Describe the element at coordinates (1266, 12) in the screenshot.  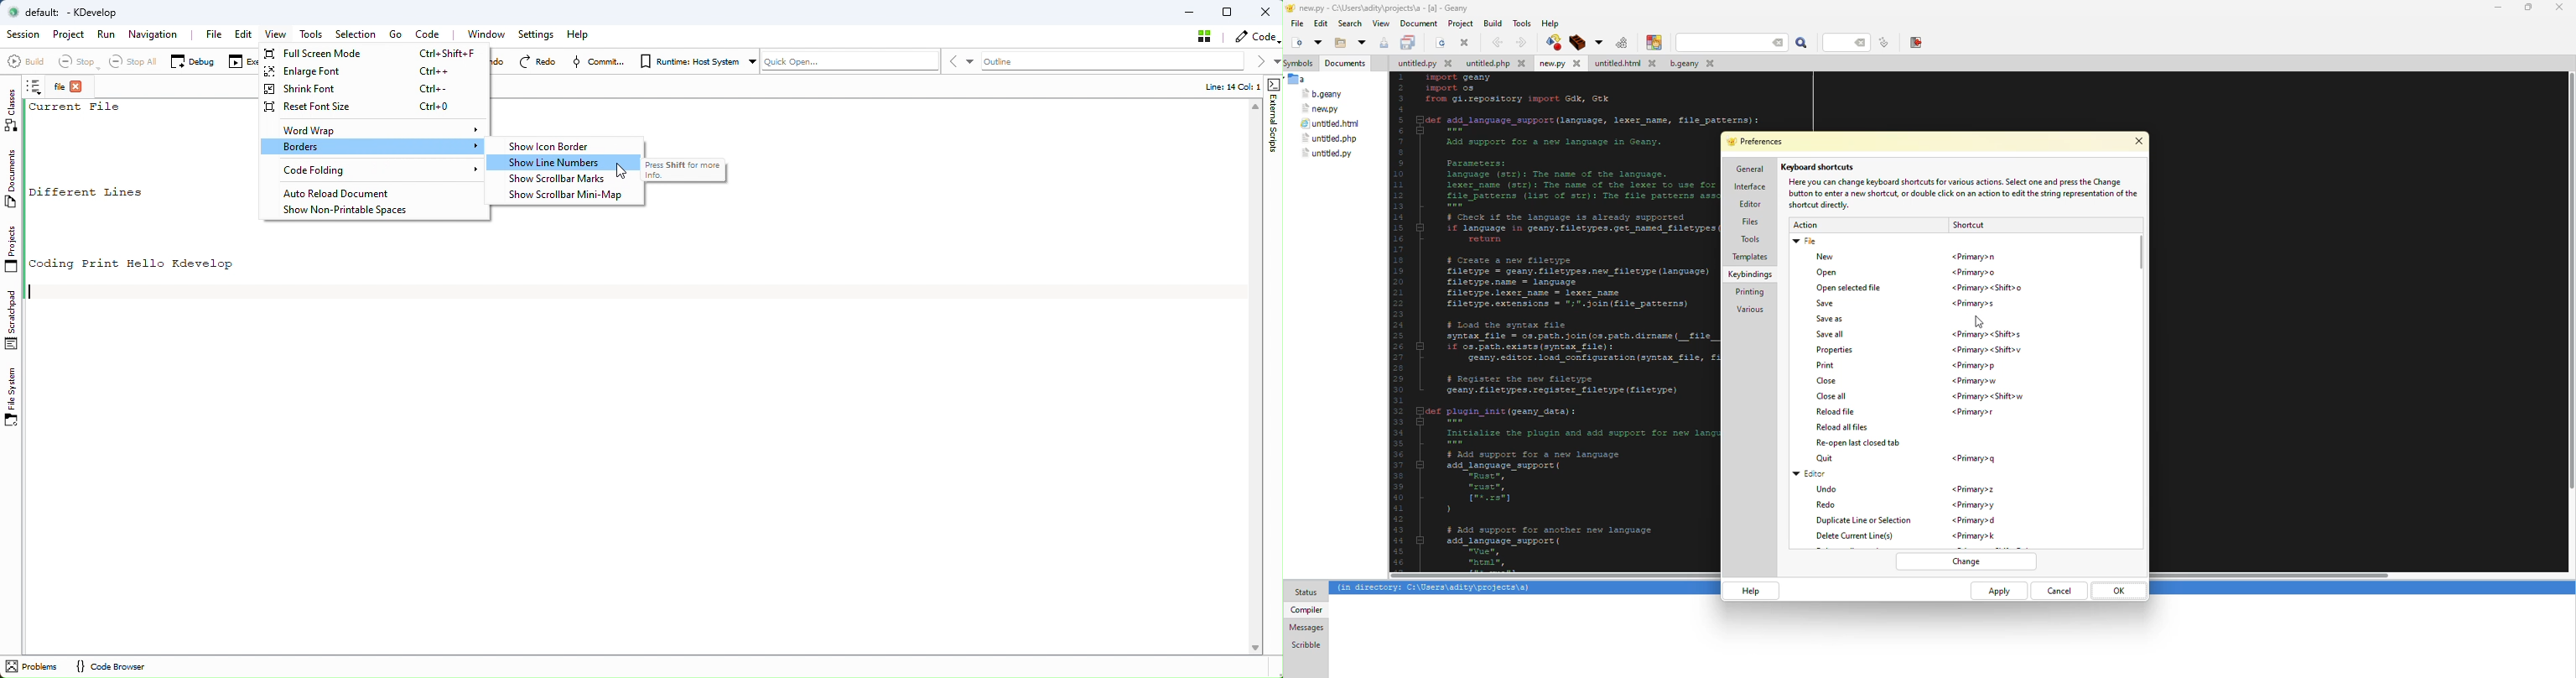
I see `Close` at that location.